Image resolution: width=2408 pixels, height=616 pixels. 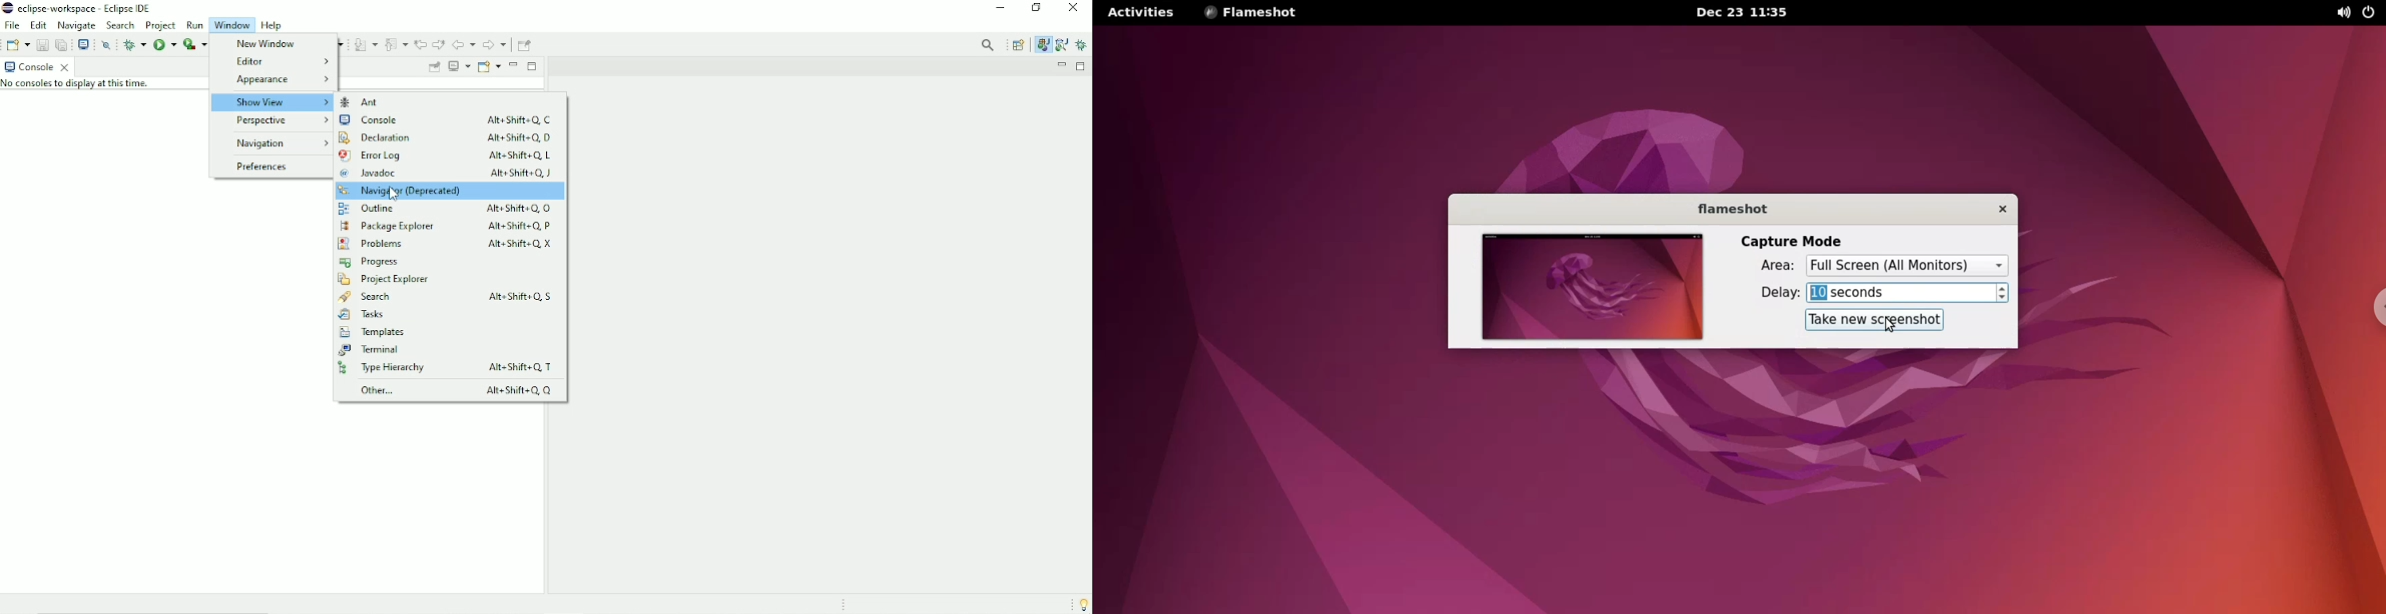 I want to click on Other, so click(x=452, y=390).